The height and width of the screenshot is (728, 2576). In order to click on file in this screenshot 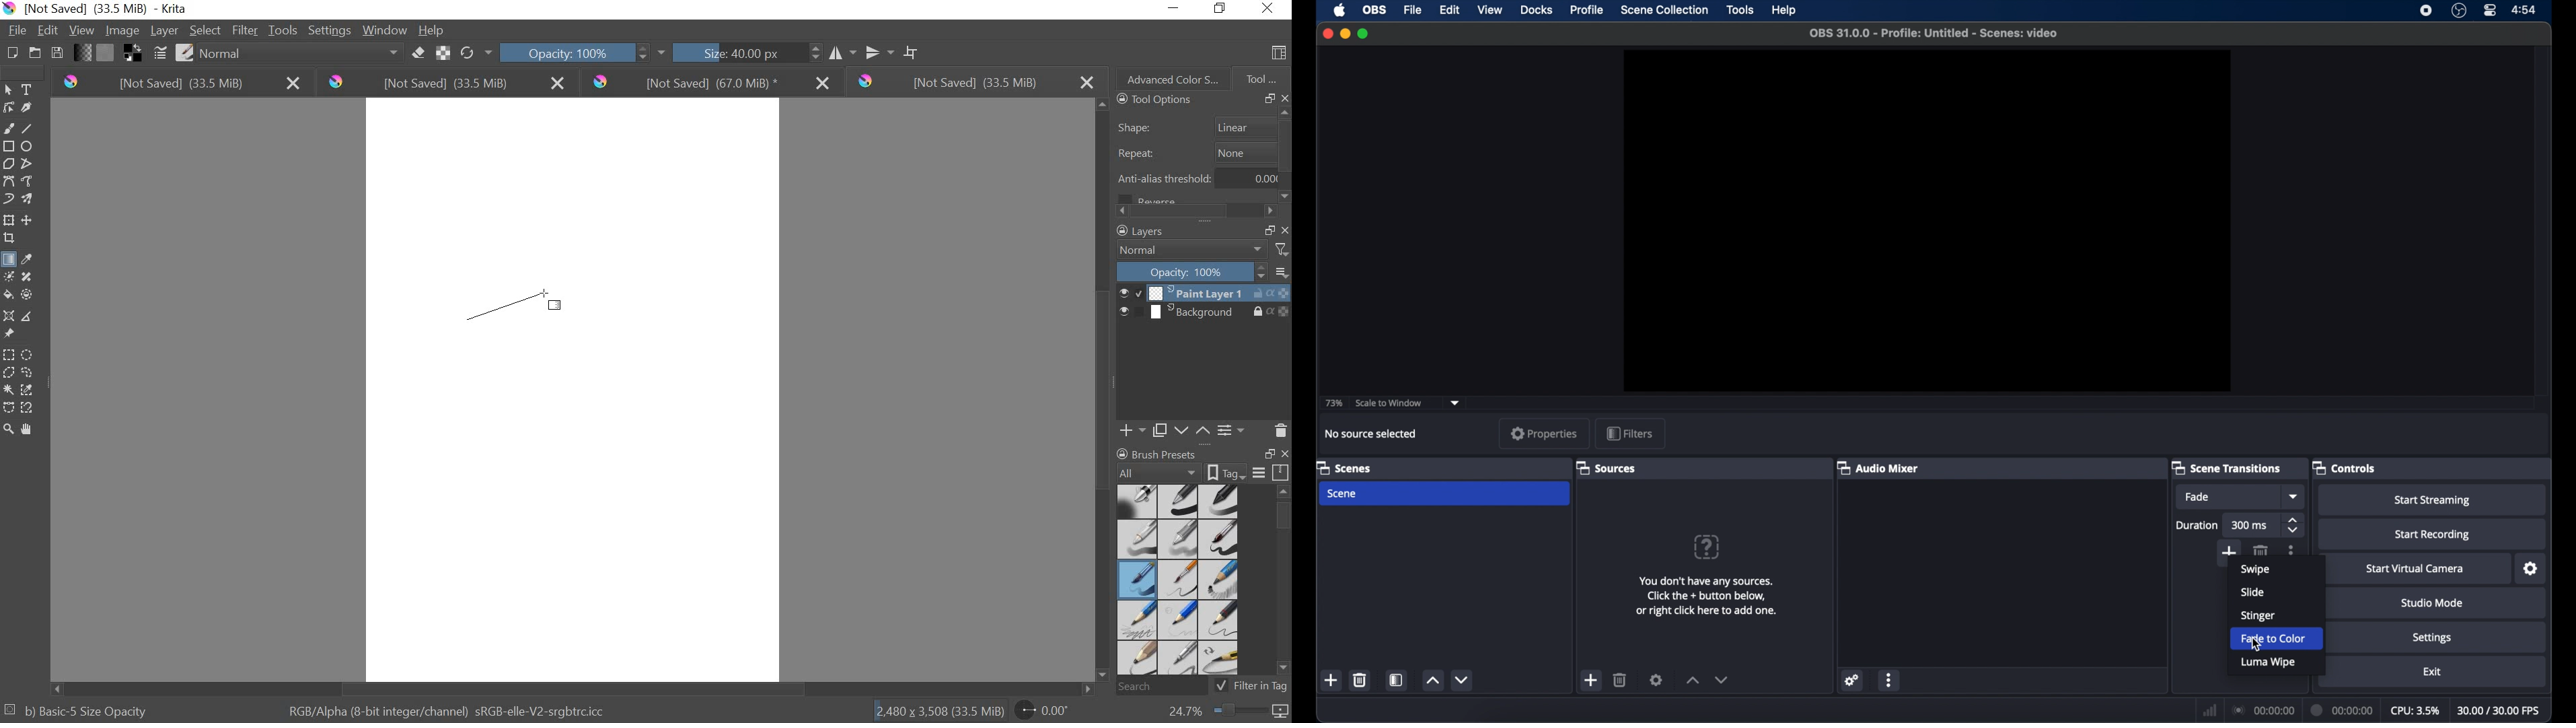, I will do `click(1415, 9)`.